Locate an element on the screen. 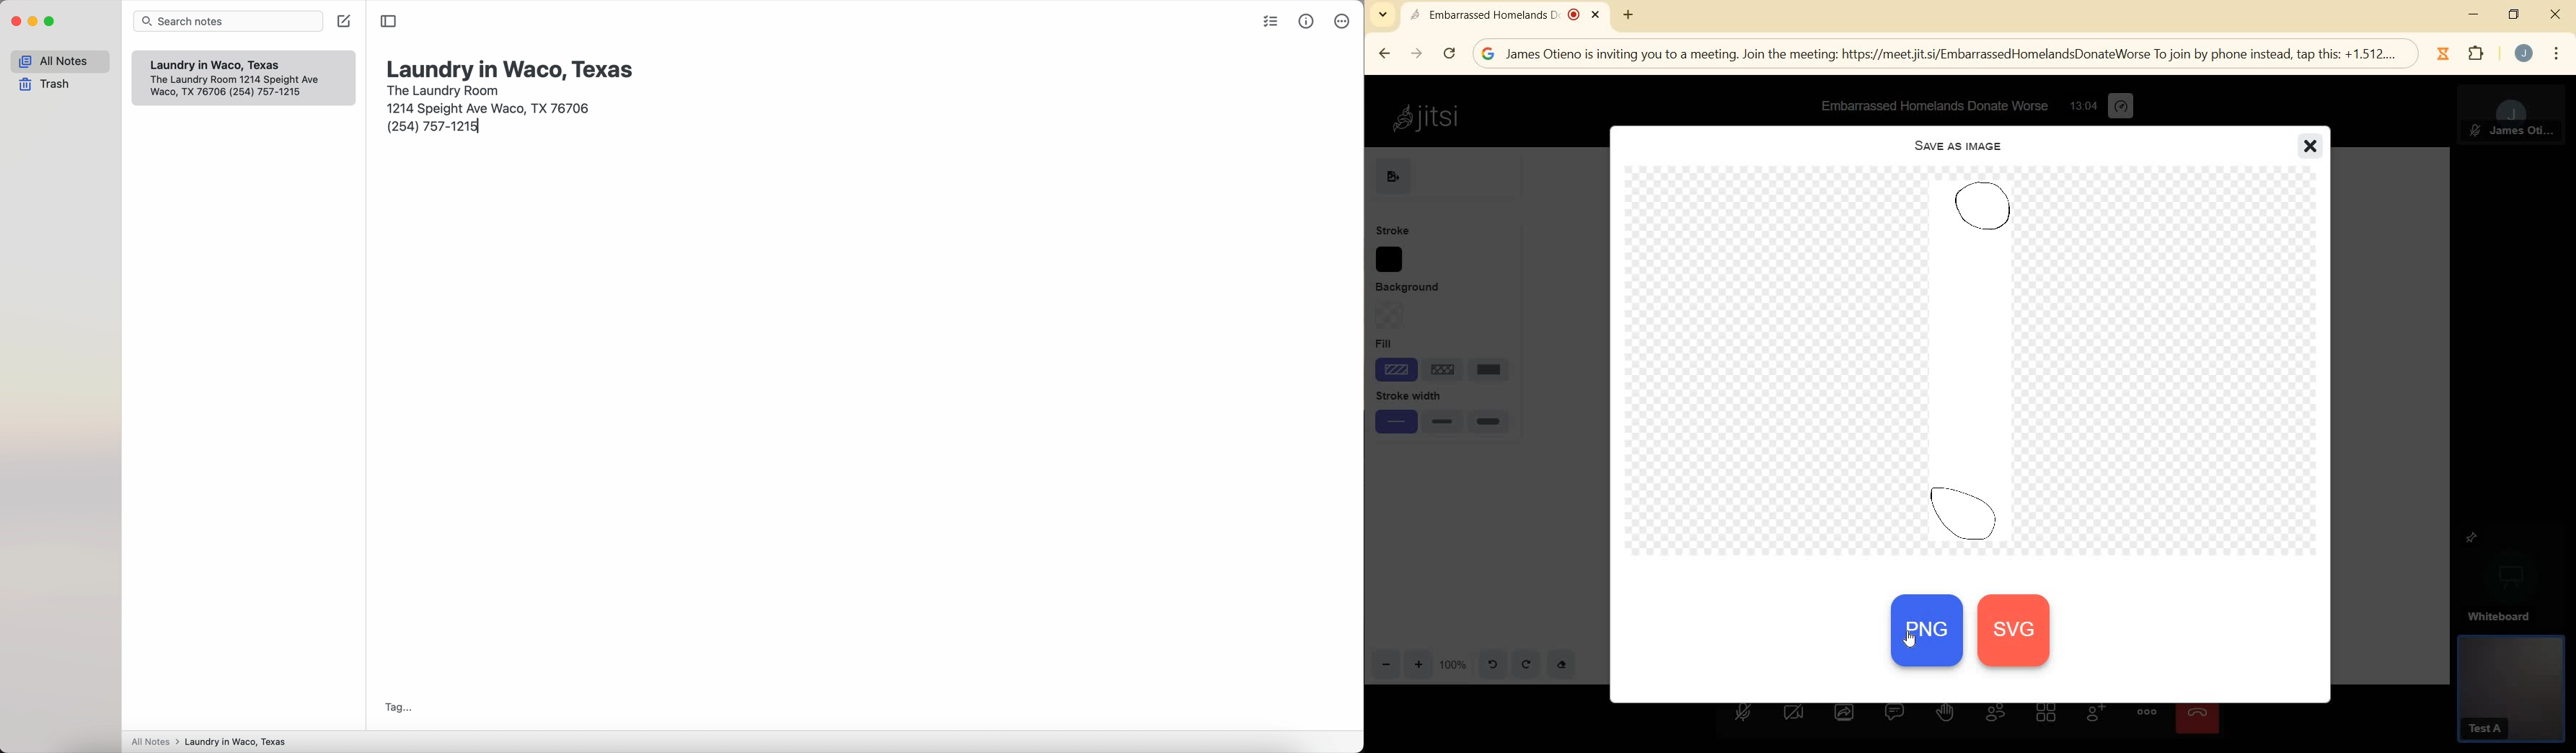  click on create note is located at coordinates (346, 21).